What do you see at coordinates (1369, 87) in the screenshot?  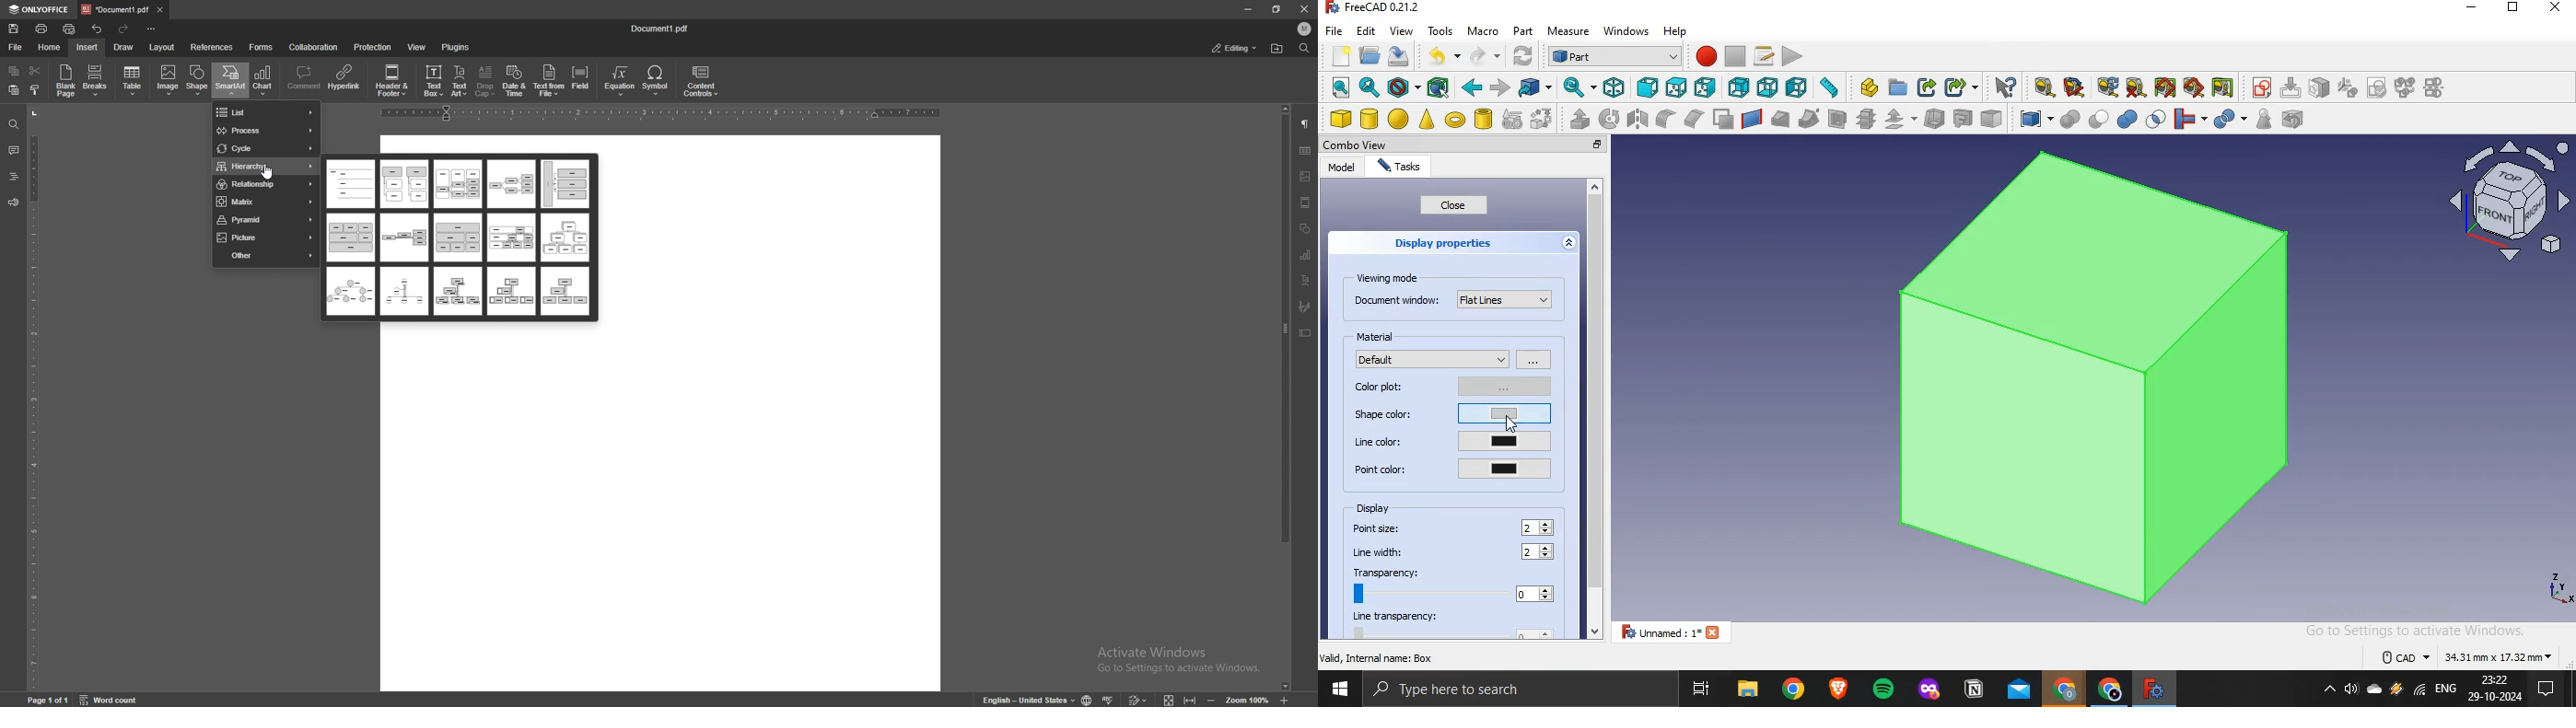 I see `fit selection` at bounding box center [1369, 87].